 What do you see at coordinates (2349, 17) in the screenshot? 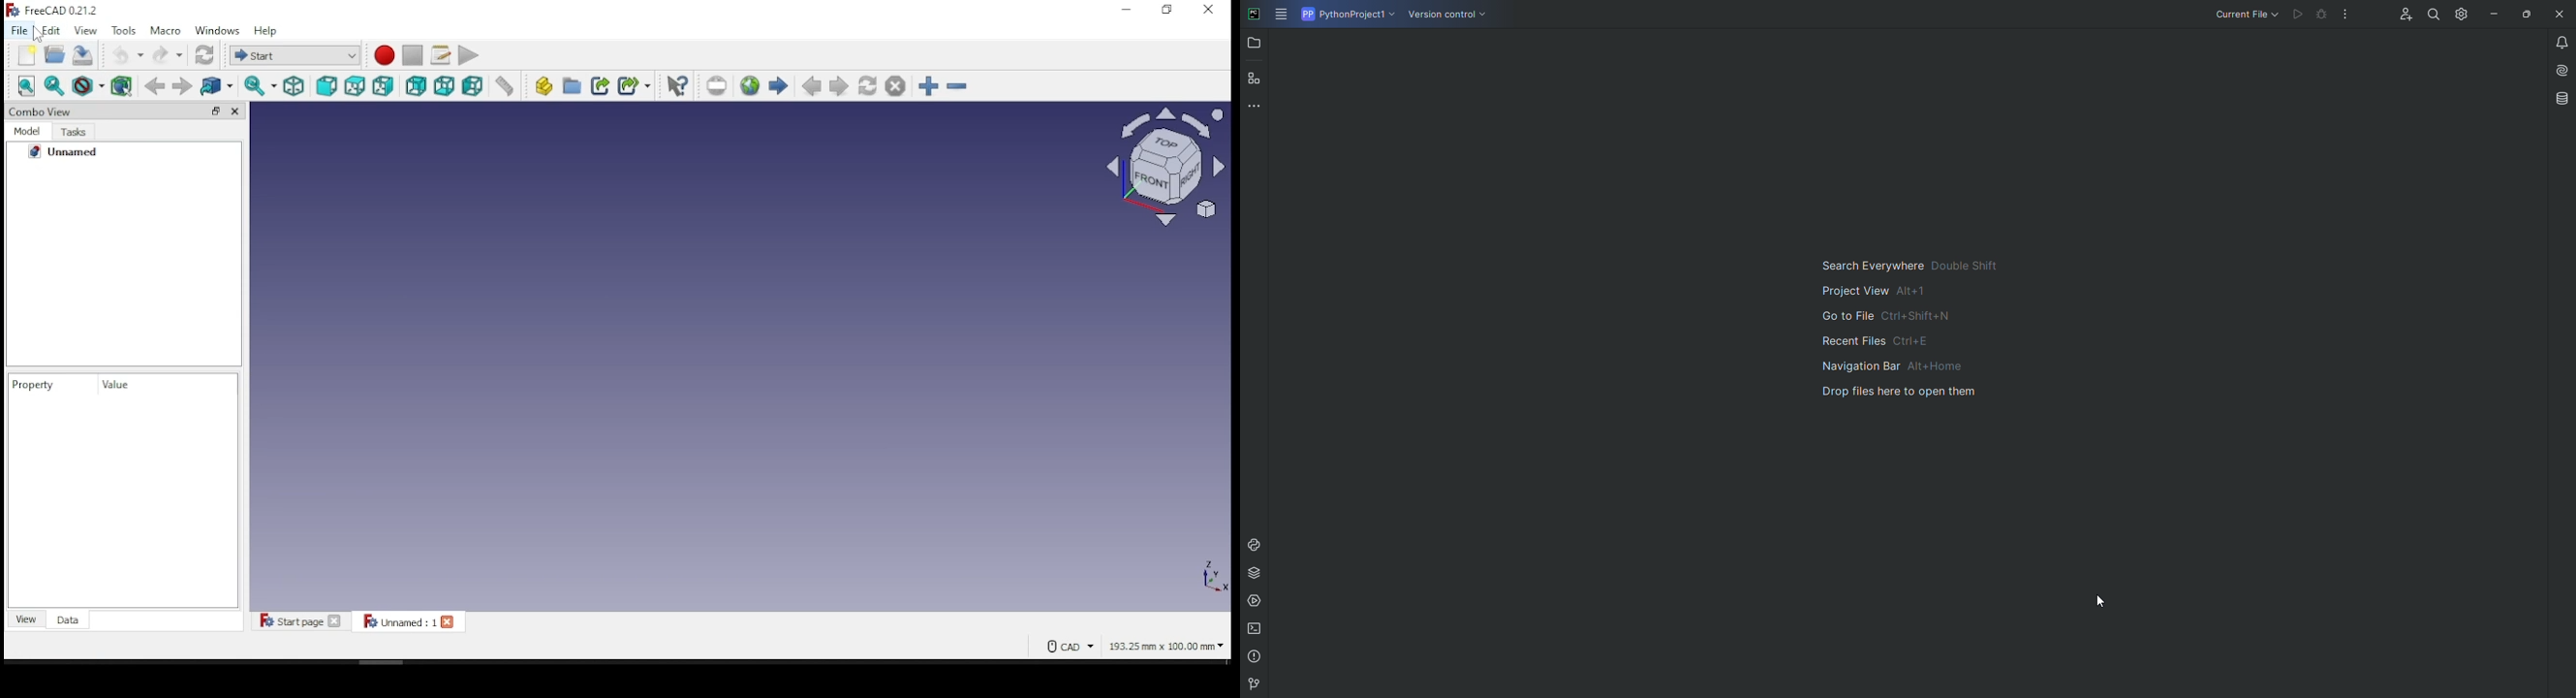
I see `More Options` at bounding box center [2349, 17].